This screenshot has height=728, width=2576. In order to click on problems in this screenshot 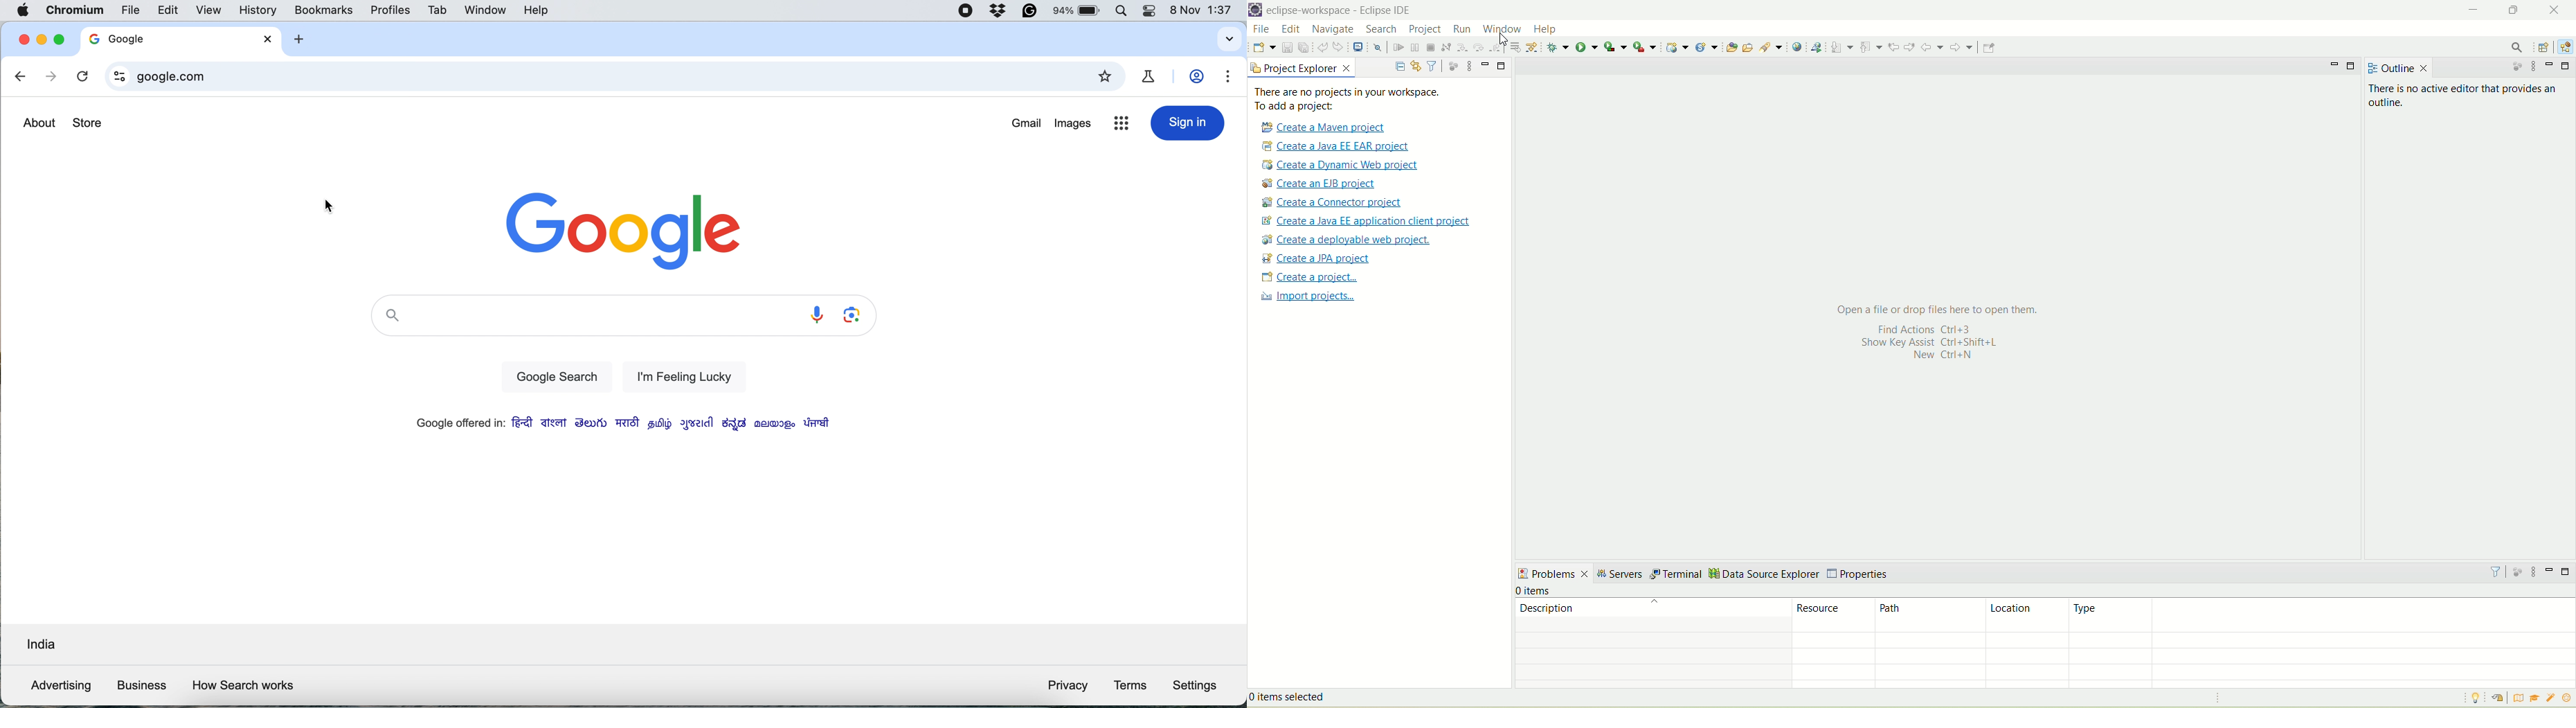, I will do `click(1553, 575)`.